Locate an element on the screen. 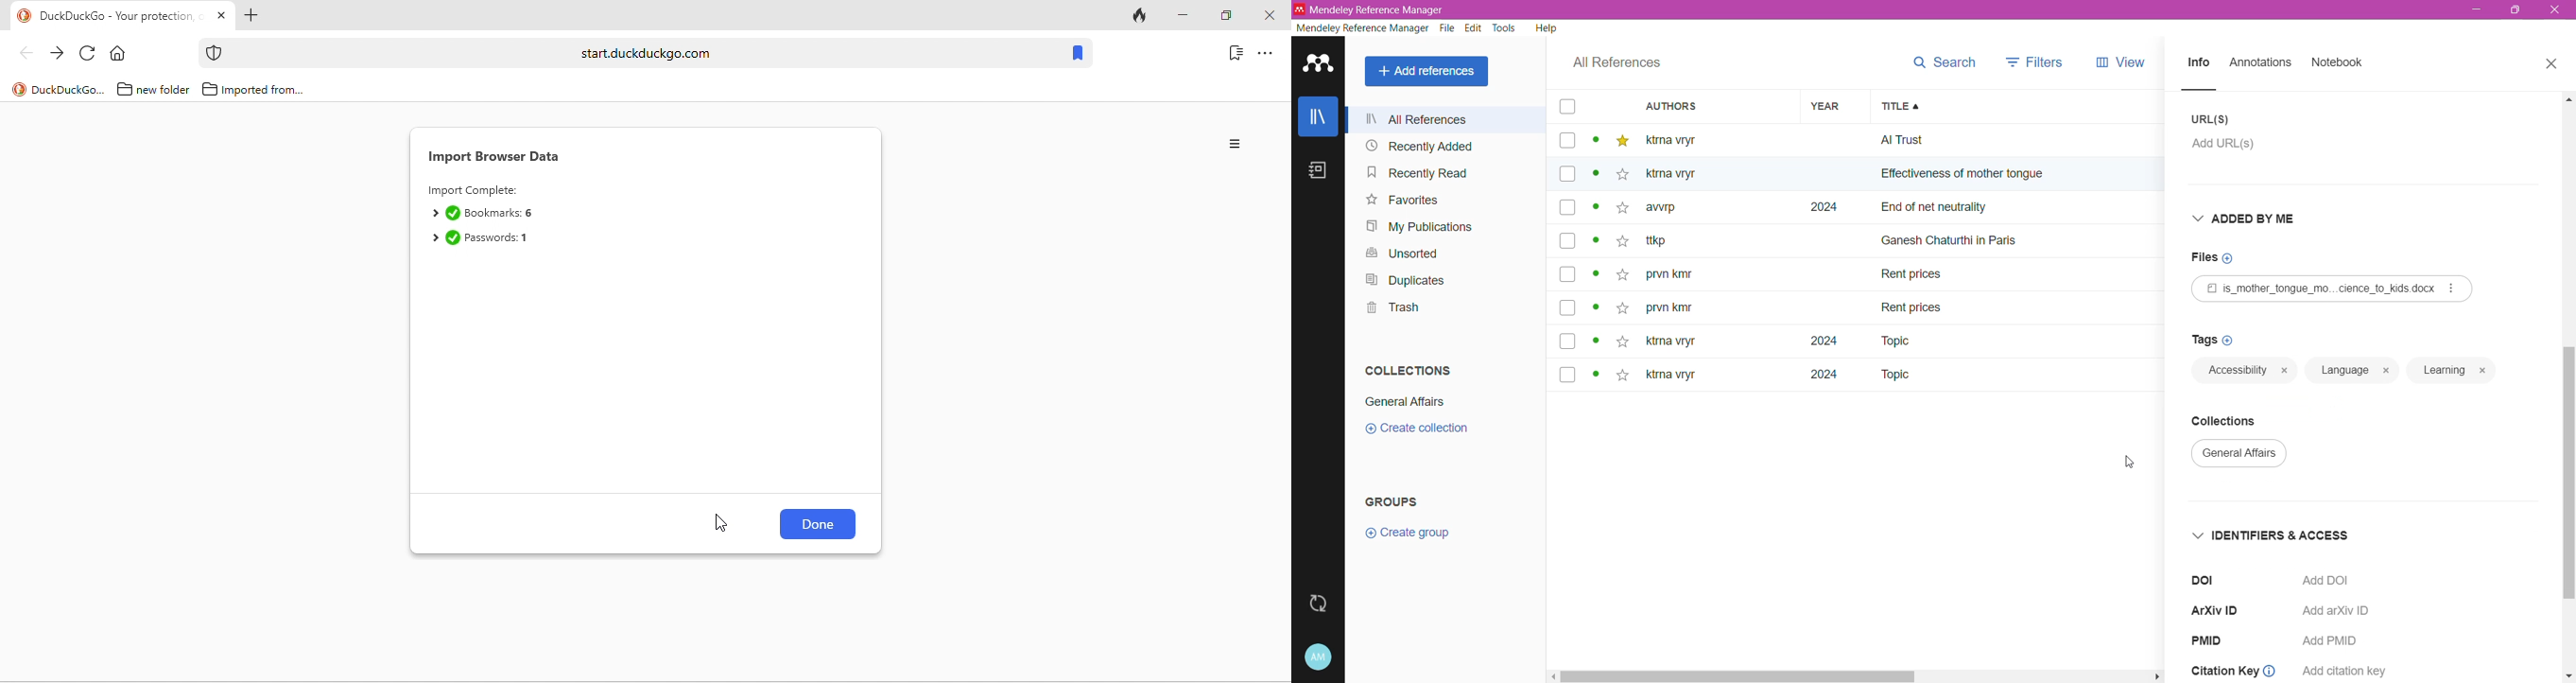 The image size is (2576, 700). Authors is located at coordinates (1704, 106).